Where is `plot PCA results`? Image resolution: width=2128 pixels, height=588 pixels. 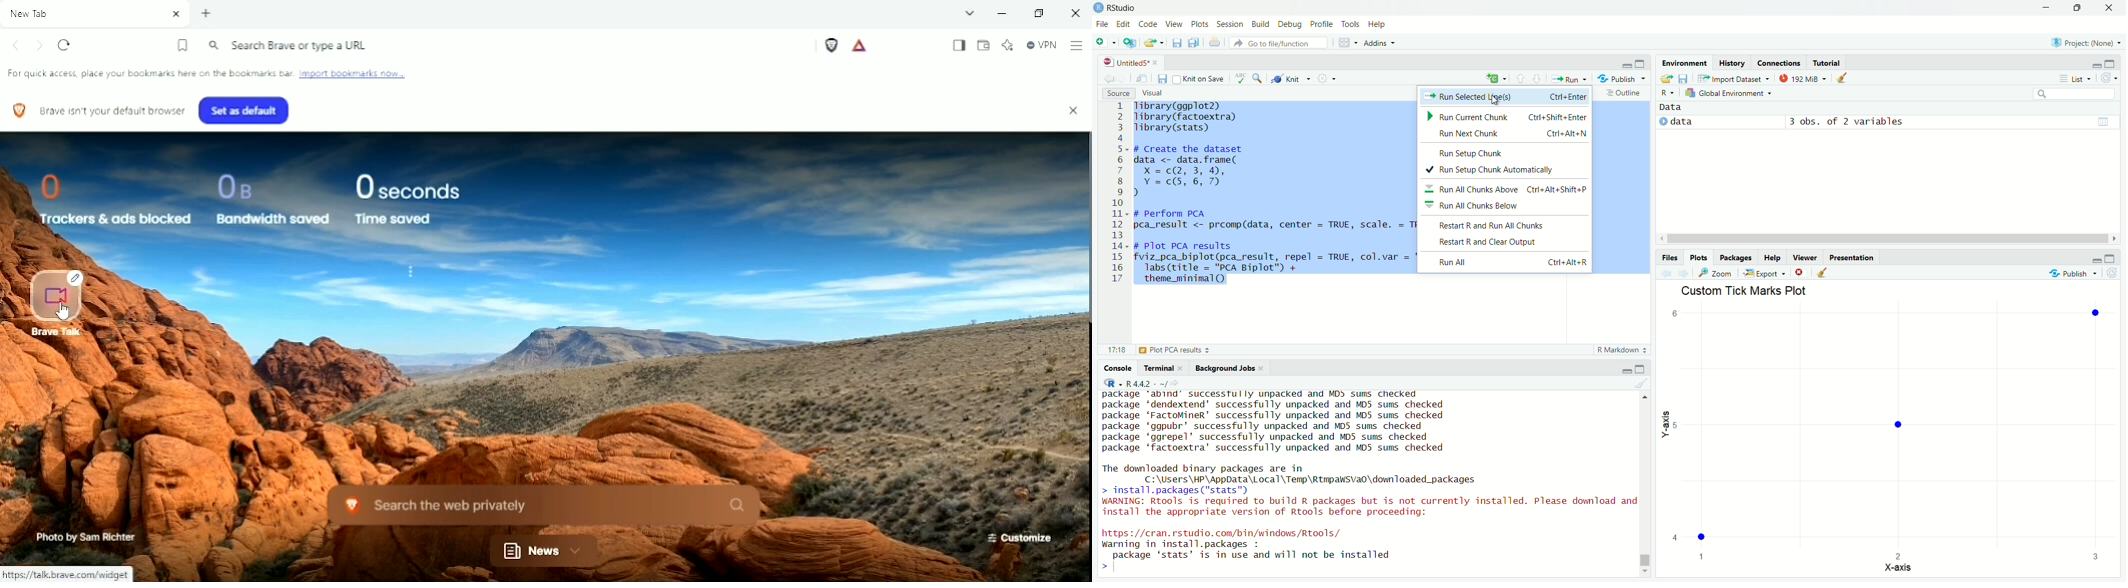 plot PCA results is located at coordinates (1155, 350).